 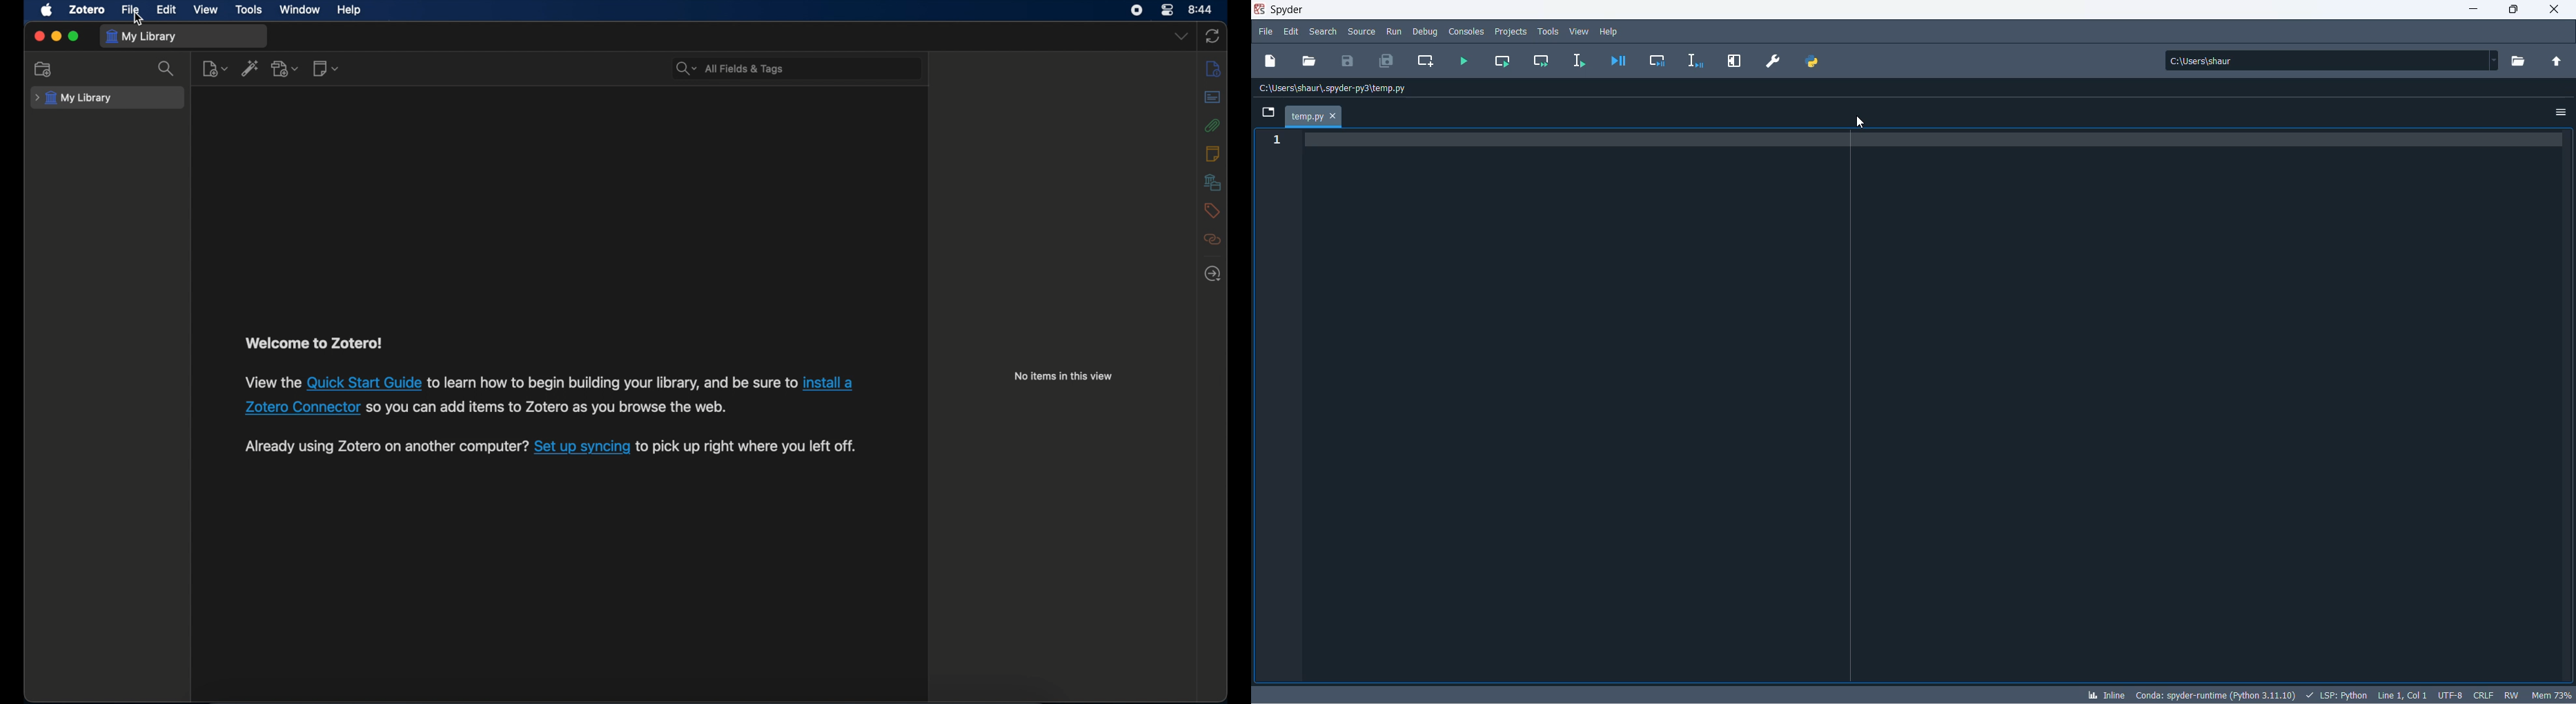 What do you see at coordinates (2450, 694) in the screenshot?
I see `chatset` at bounding box center [2450, 694].